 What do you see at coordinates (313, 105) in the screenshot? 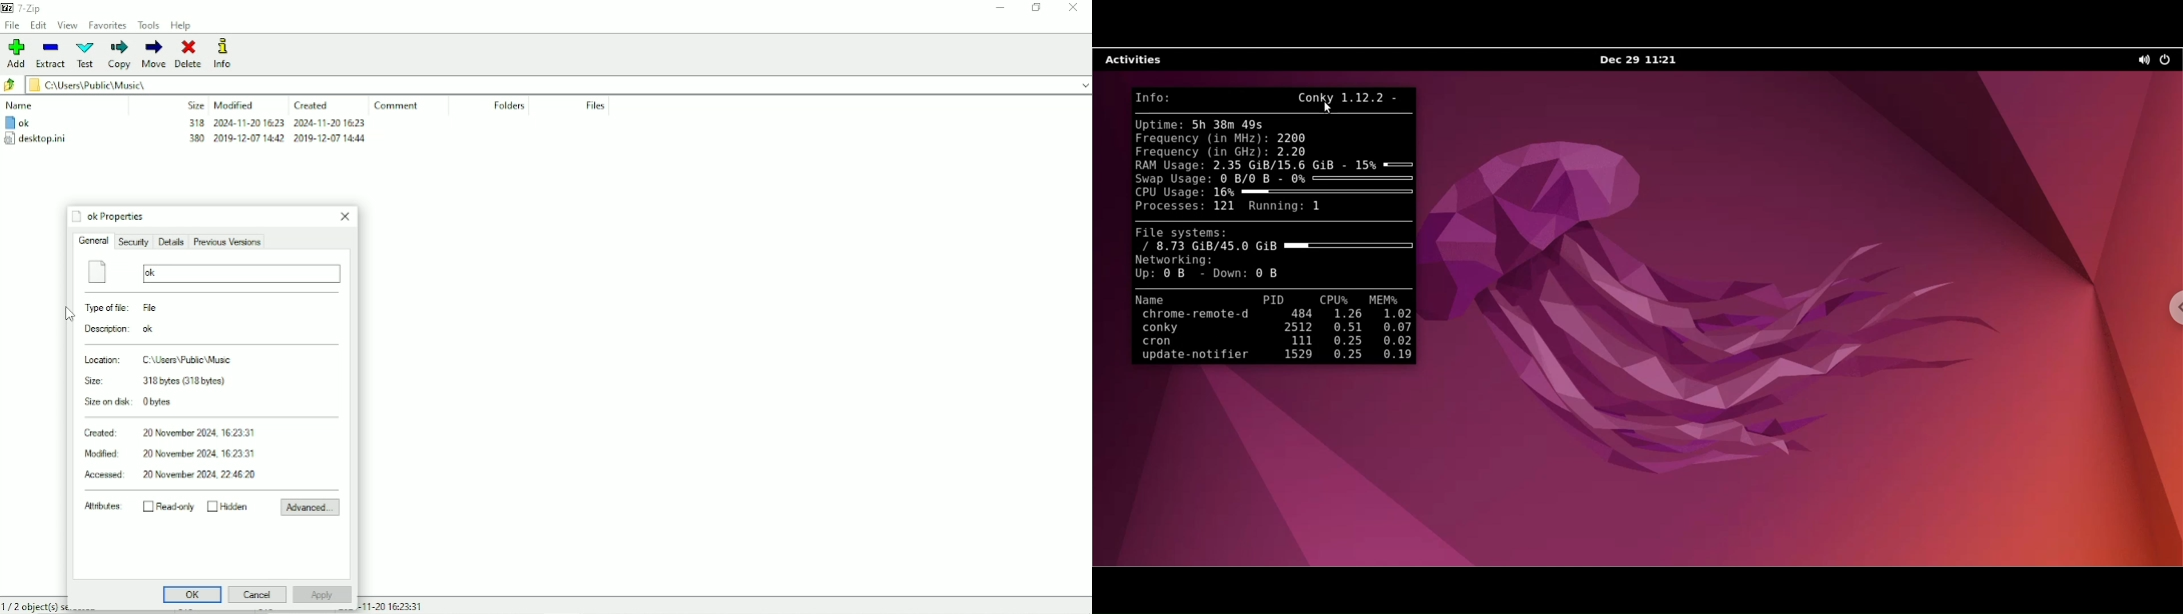
I see `Created` at bounding box center [313, 105].